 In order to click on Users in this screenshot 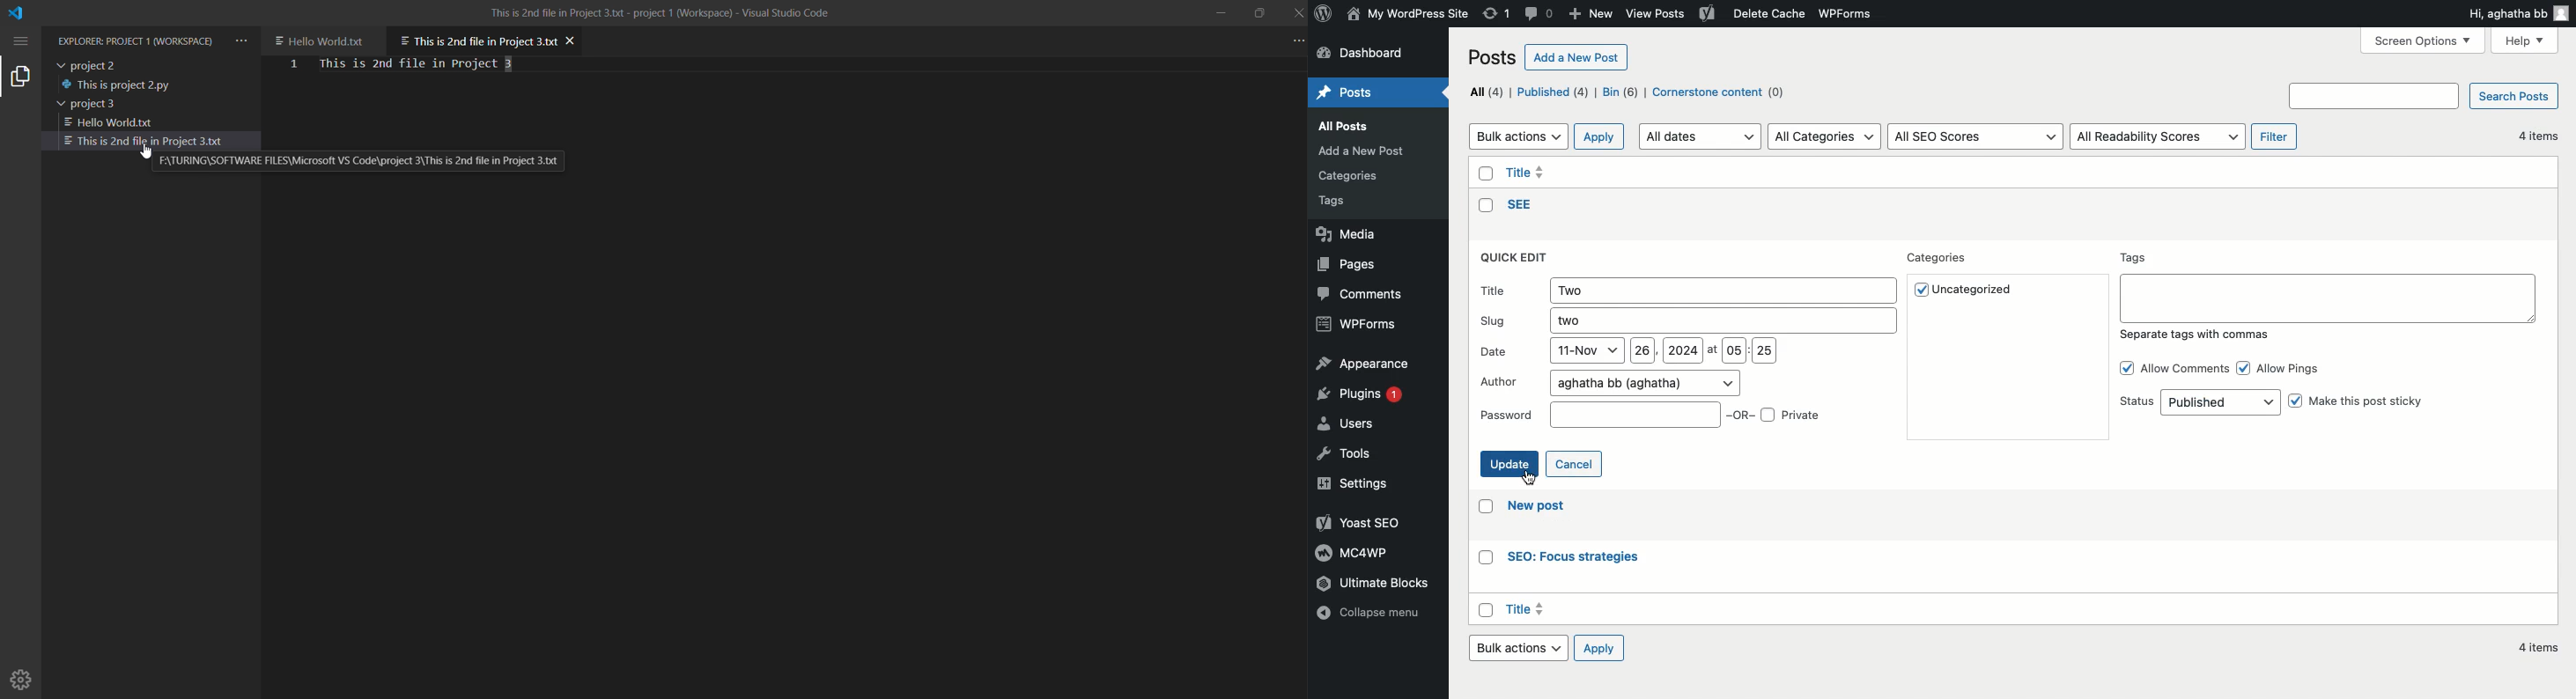, I will do `click(1350, 426)`.